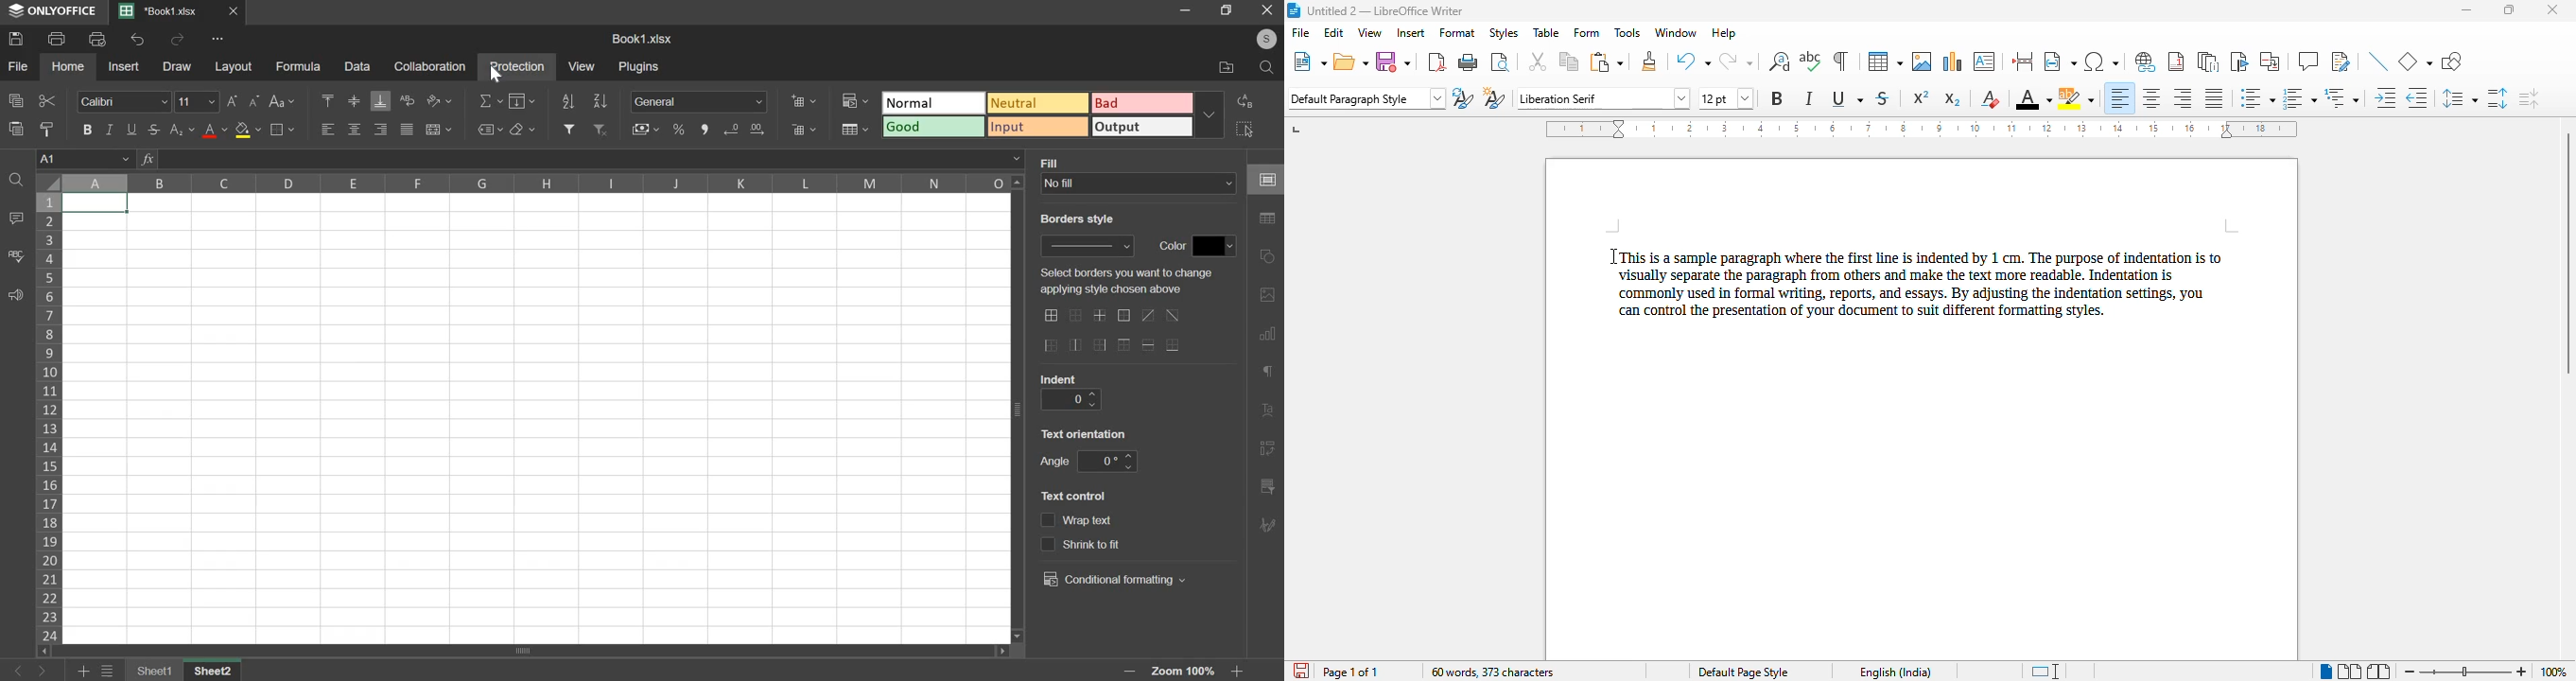  I want to click on conditional formatting, so click(856, 99).